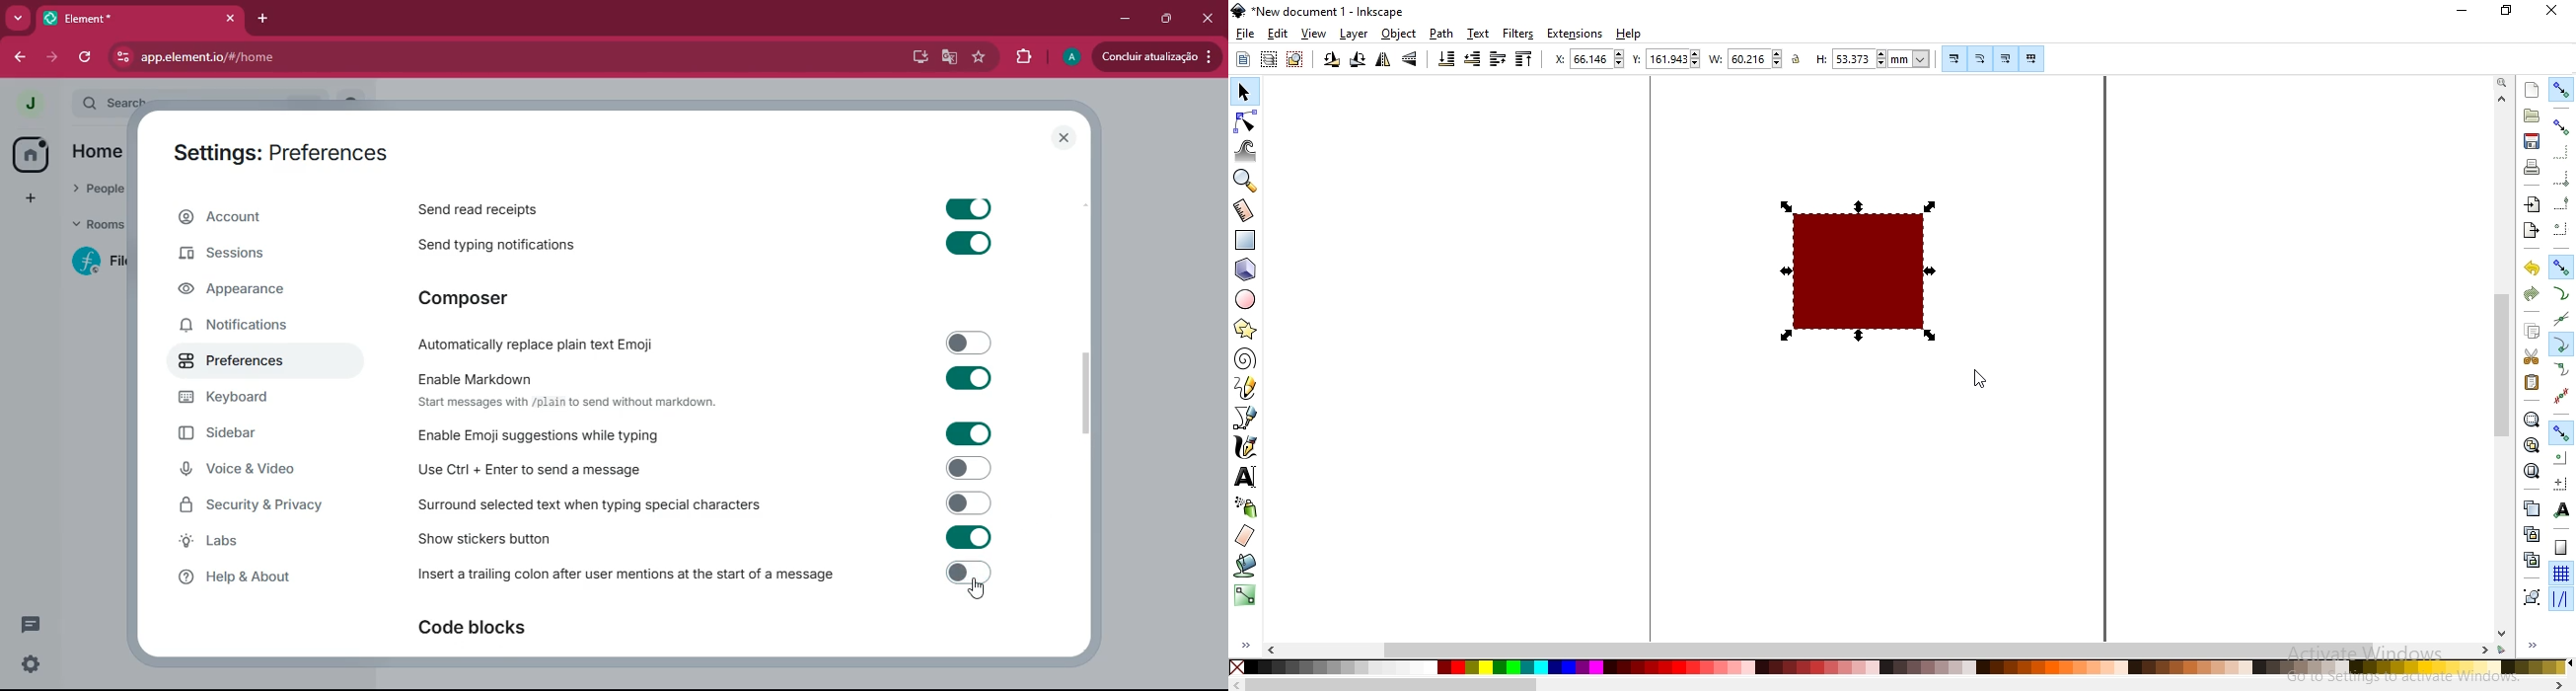  Describe the element at coordinates (1412, 60) in the screenshot. I see `flip vertically` at that location.